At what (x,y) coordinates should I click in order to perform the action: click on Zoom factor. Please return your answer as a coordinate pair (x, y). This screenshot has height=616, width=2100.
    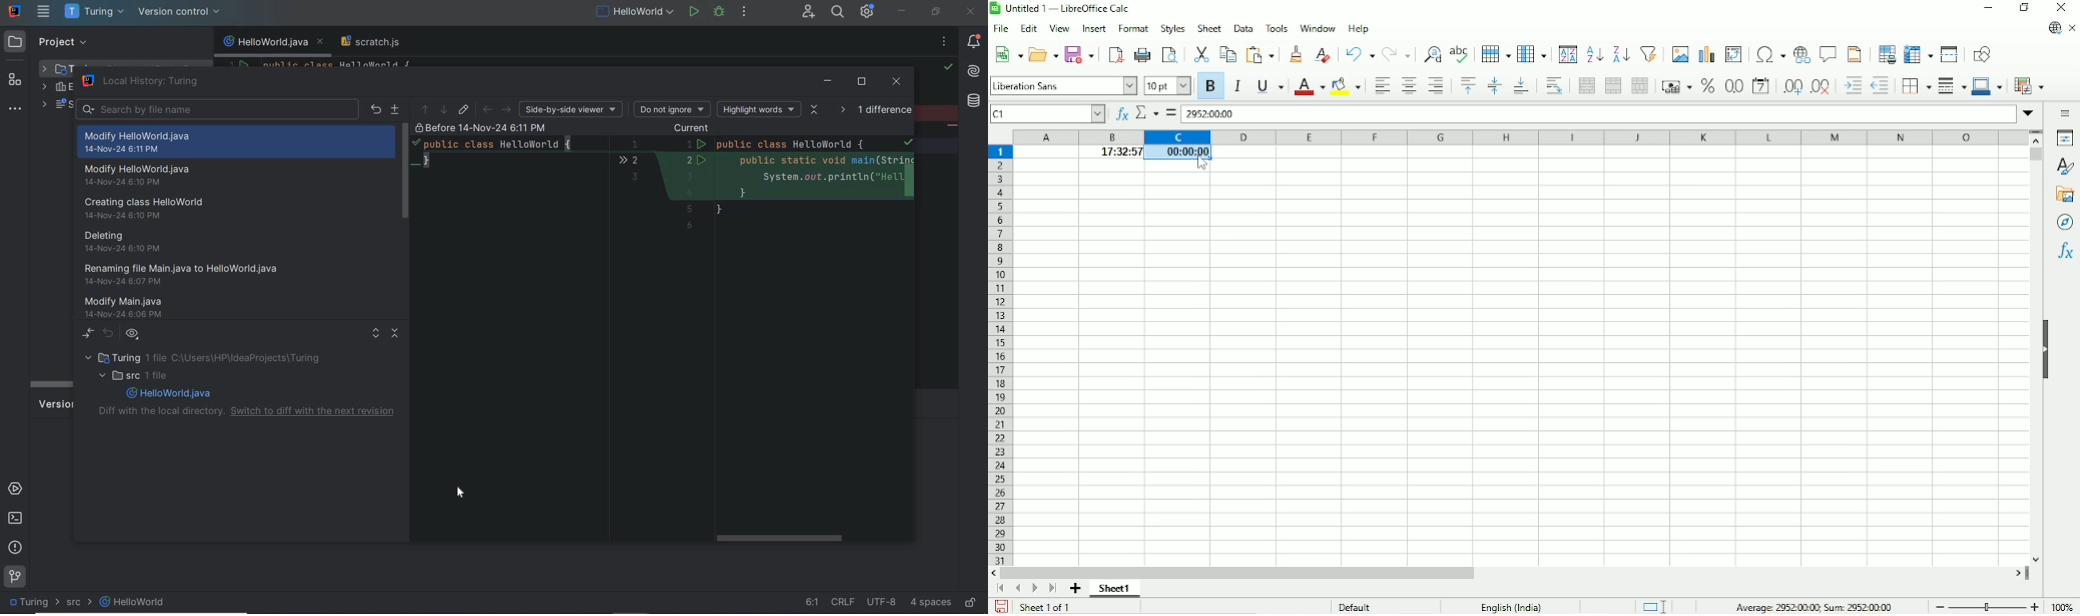
    Looking at the image, I should click on (2063, 605).